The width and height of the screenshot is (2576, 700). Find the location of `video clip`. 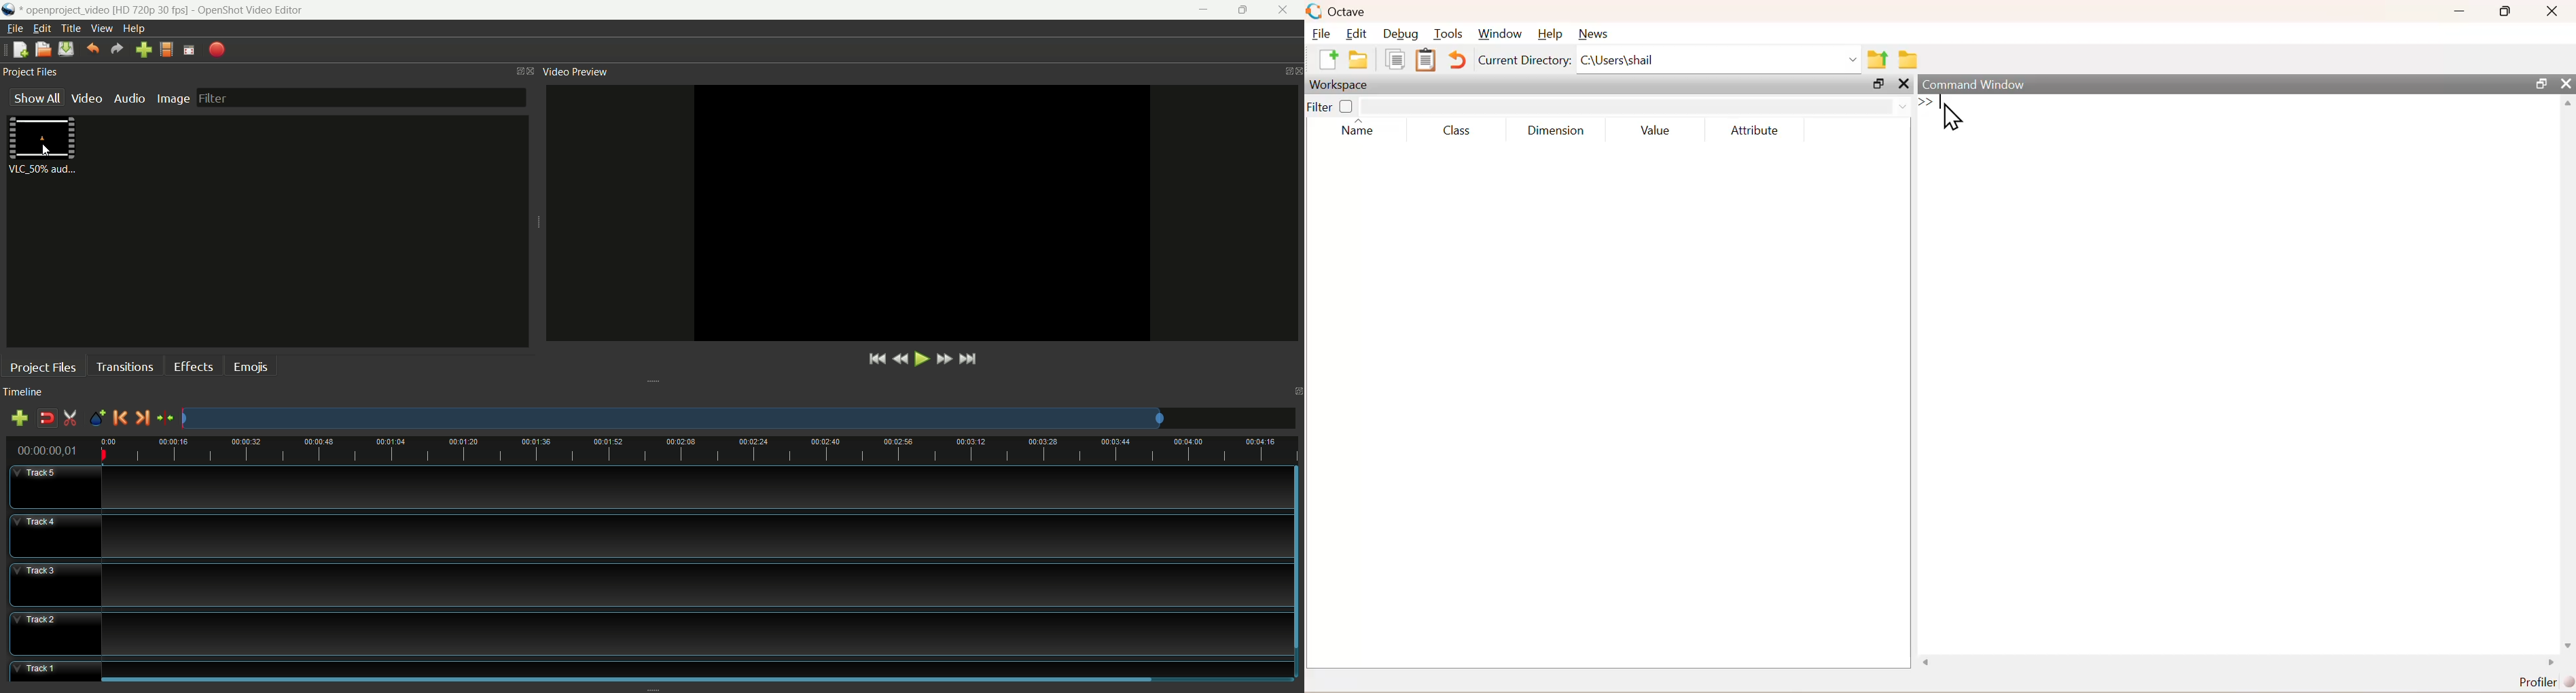

video clip is located at coordinates (46, 147).